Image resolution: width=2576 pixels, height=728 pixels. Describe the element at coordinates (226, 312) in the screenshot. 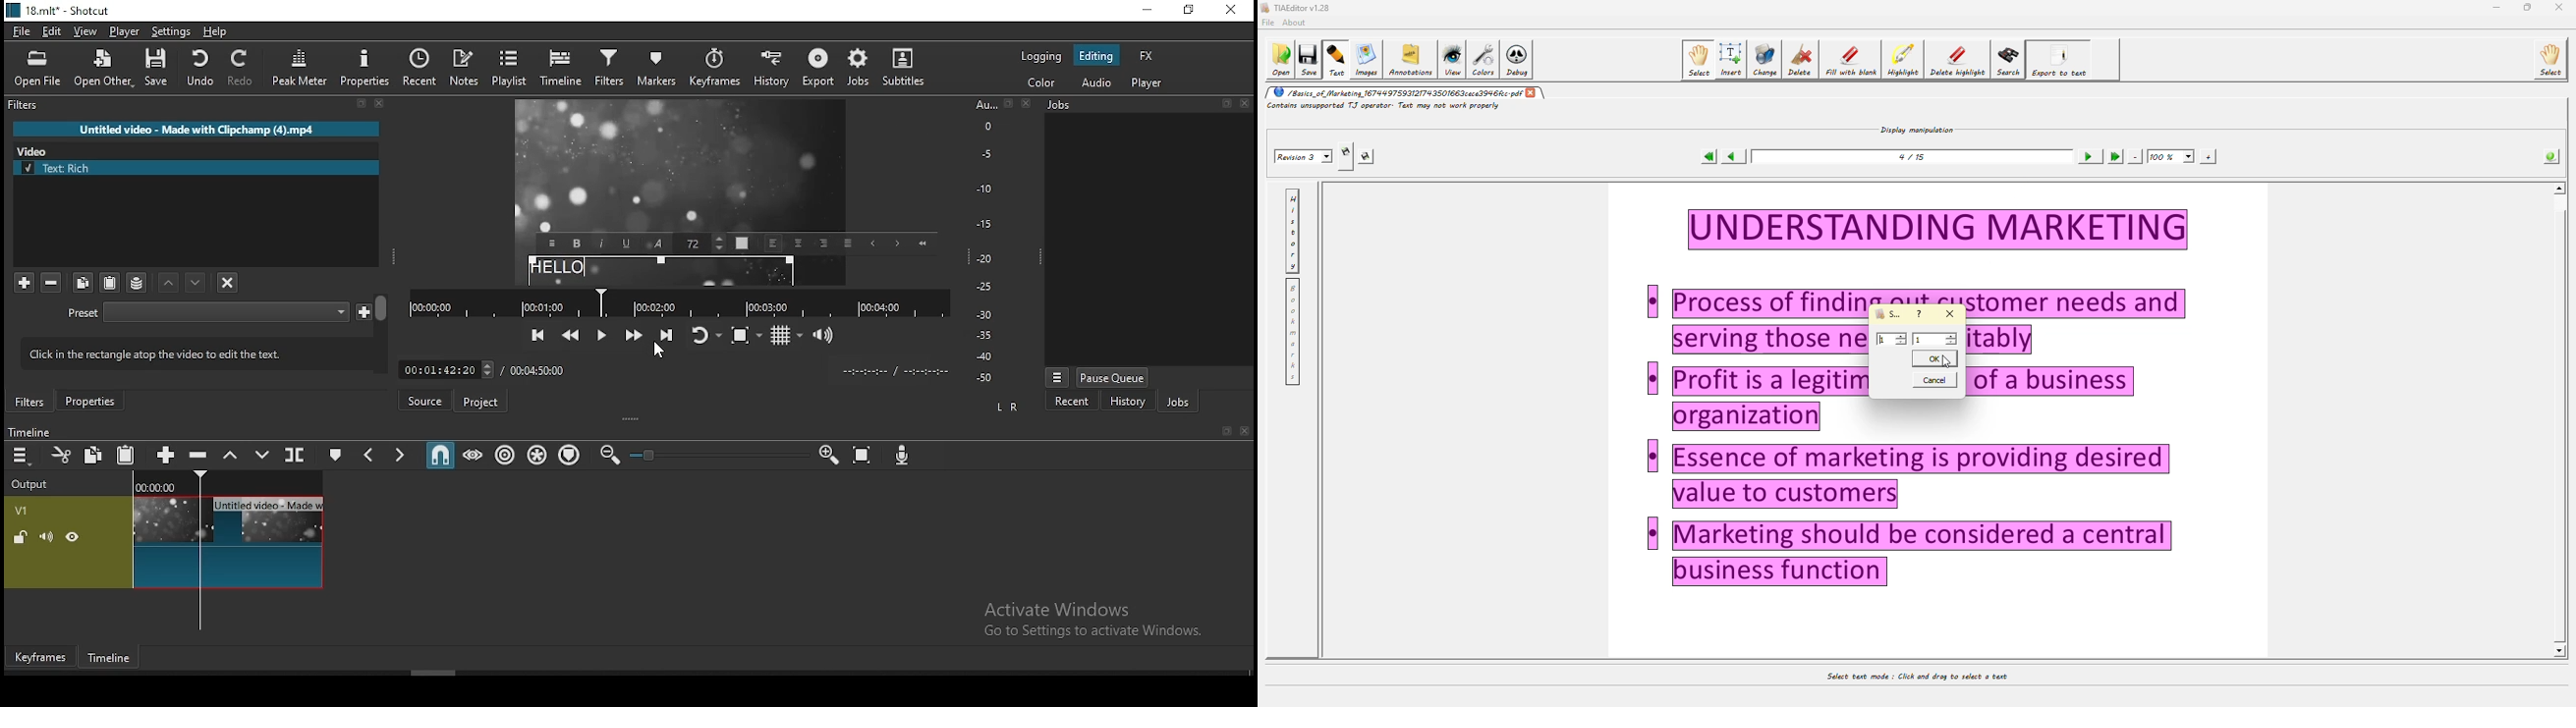

I see `Preset Selection` at that location.